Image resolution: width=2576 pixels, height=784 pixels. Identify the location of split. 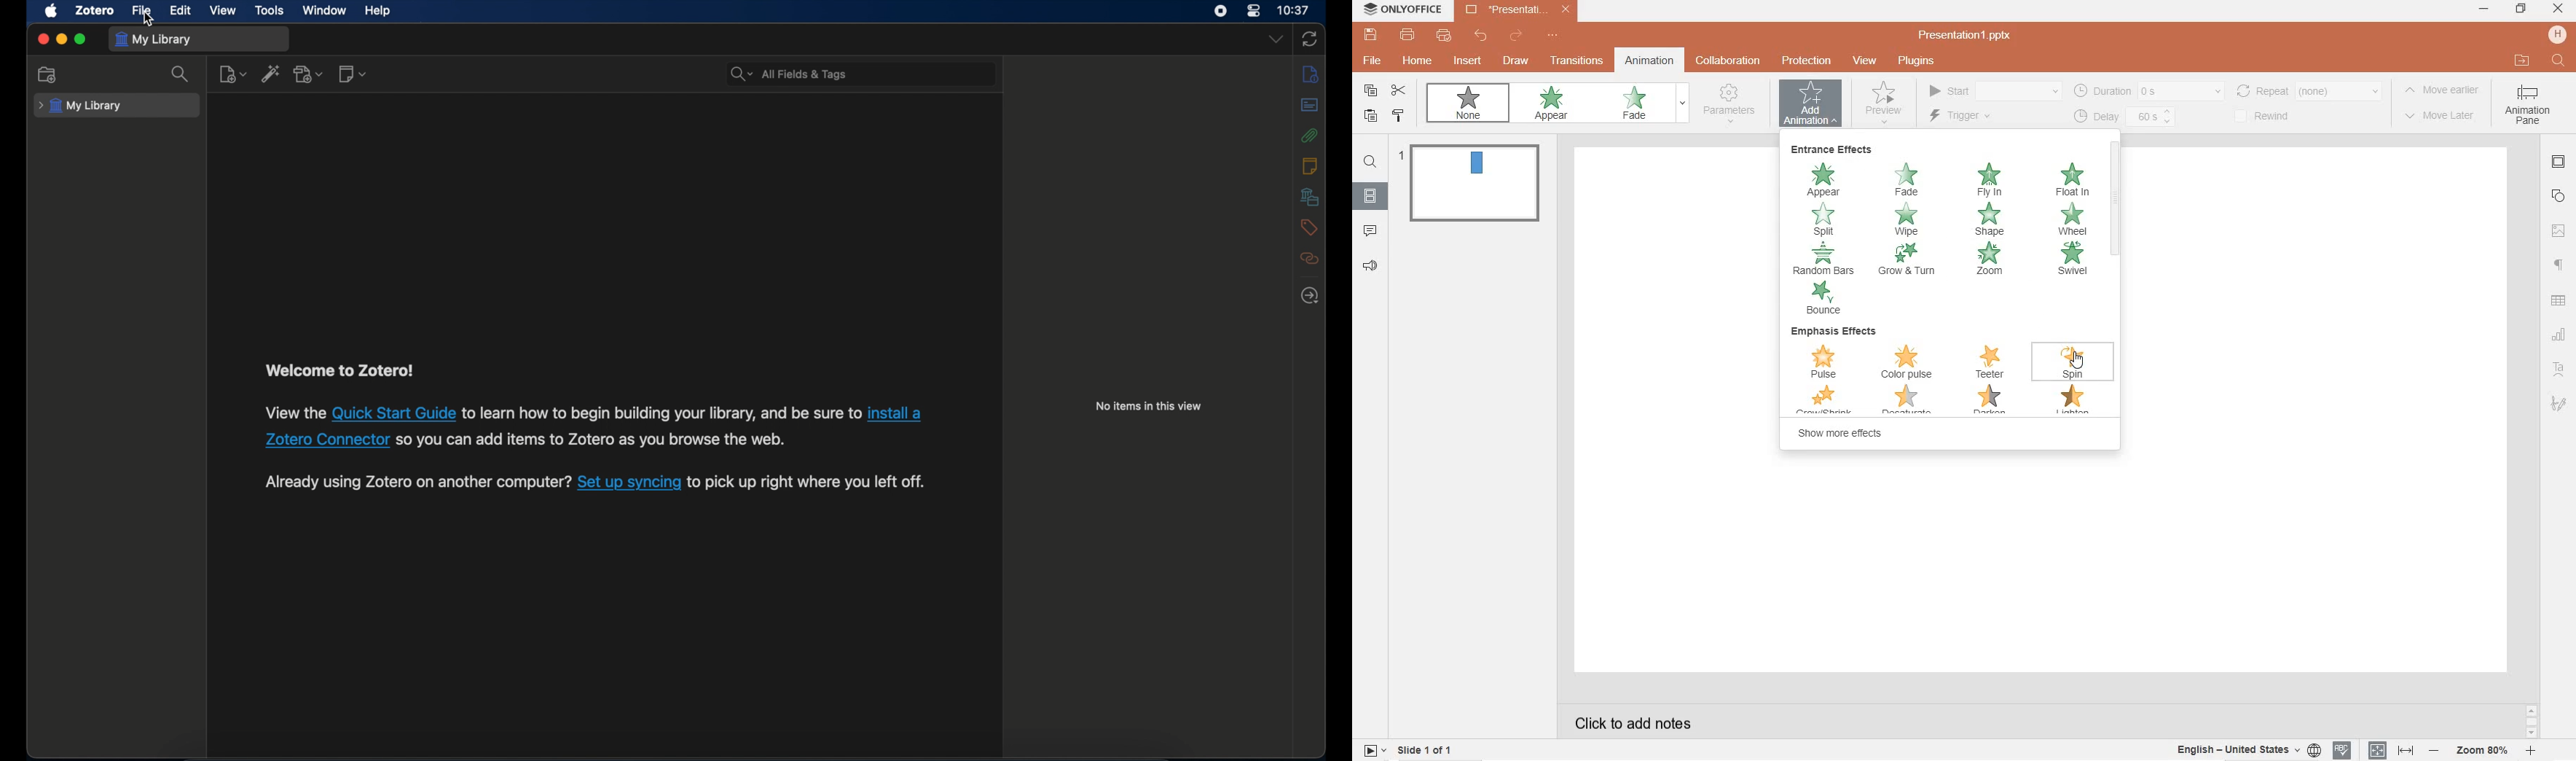
(1829, 220).